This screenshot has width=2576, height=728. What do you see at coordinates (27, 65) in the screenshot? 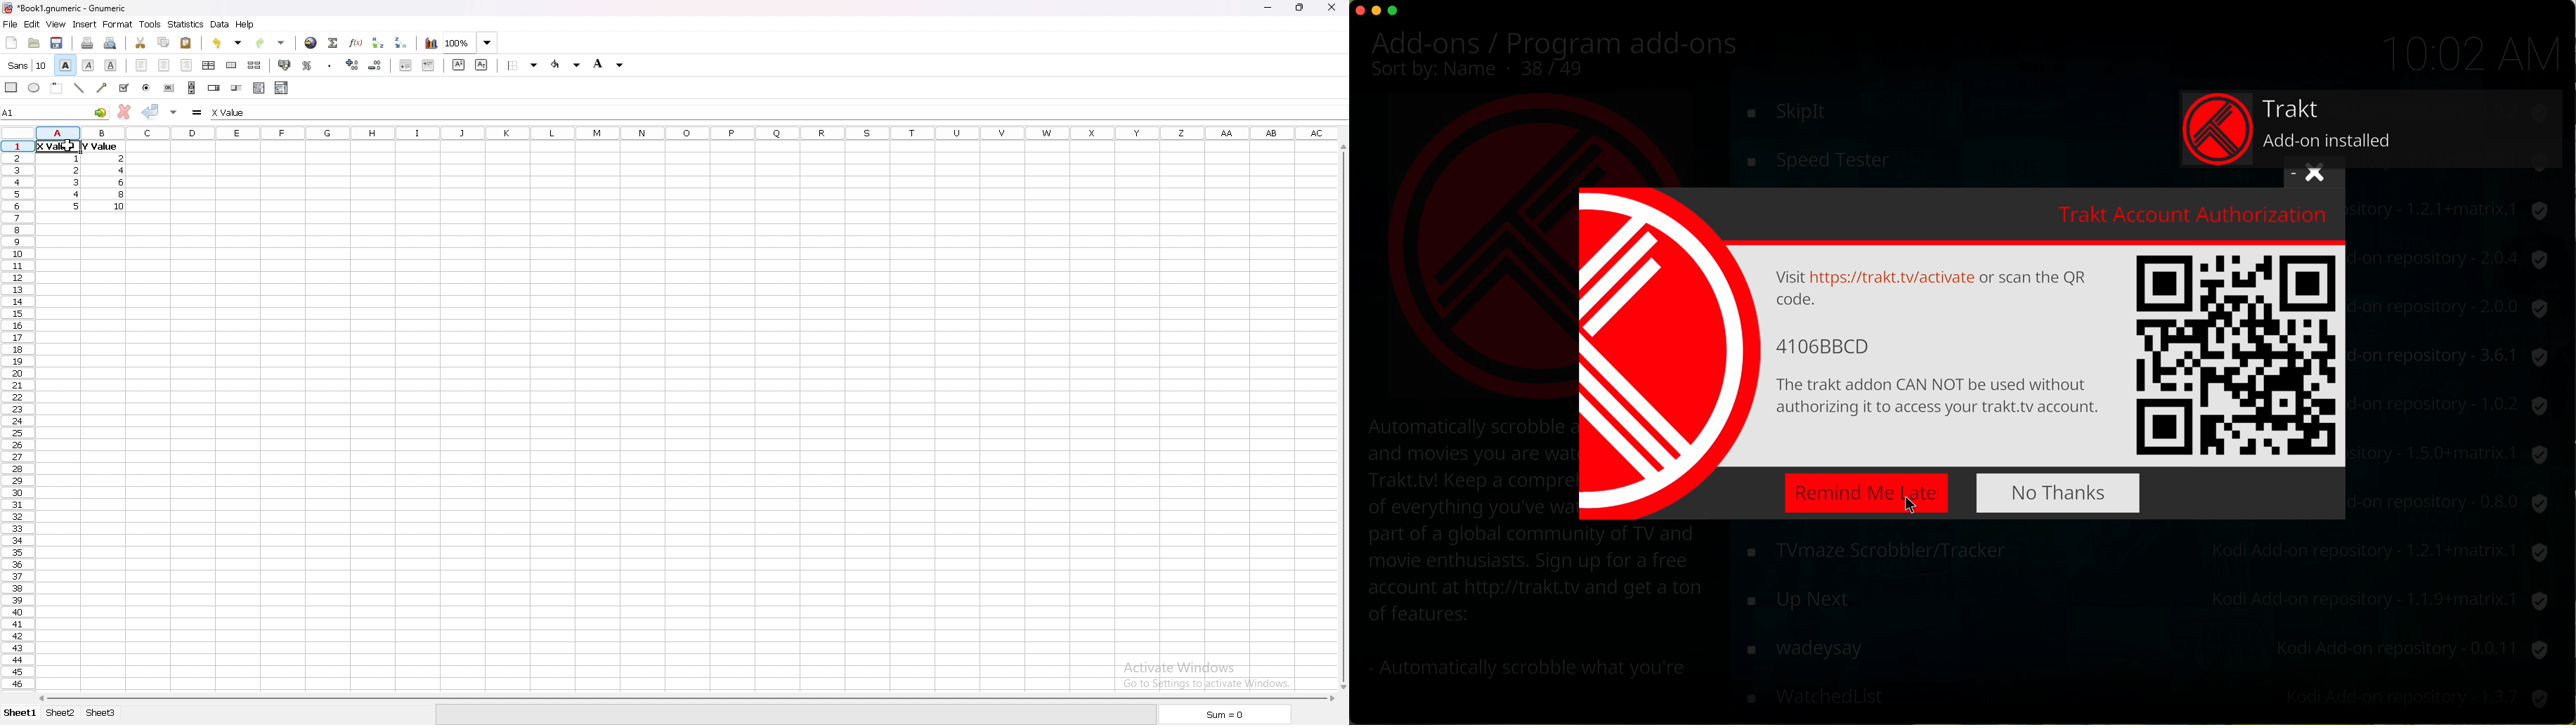
I see `font` at bounding box center [27, 65].